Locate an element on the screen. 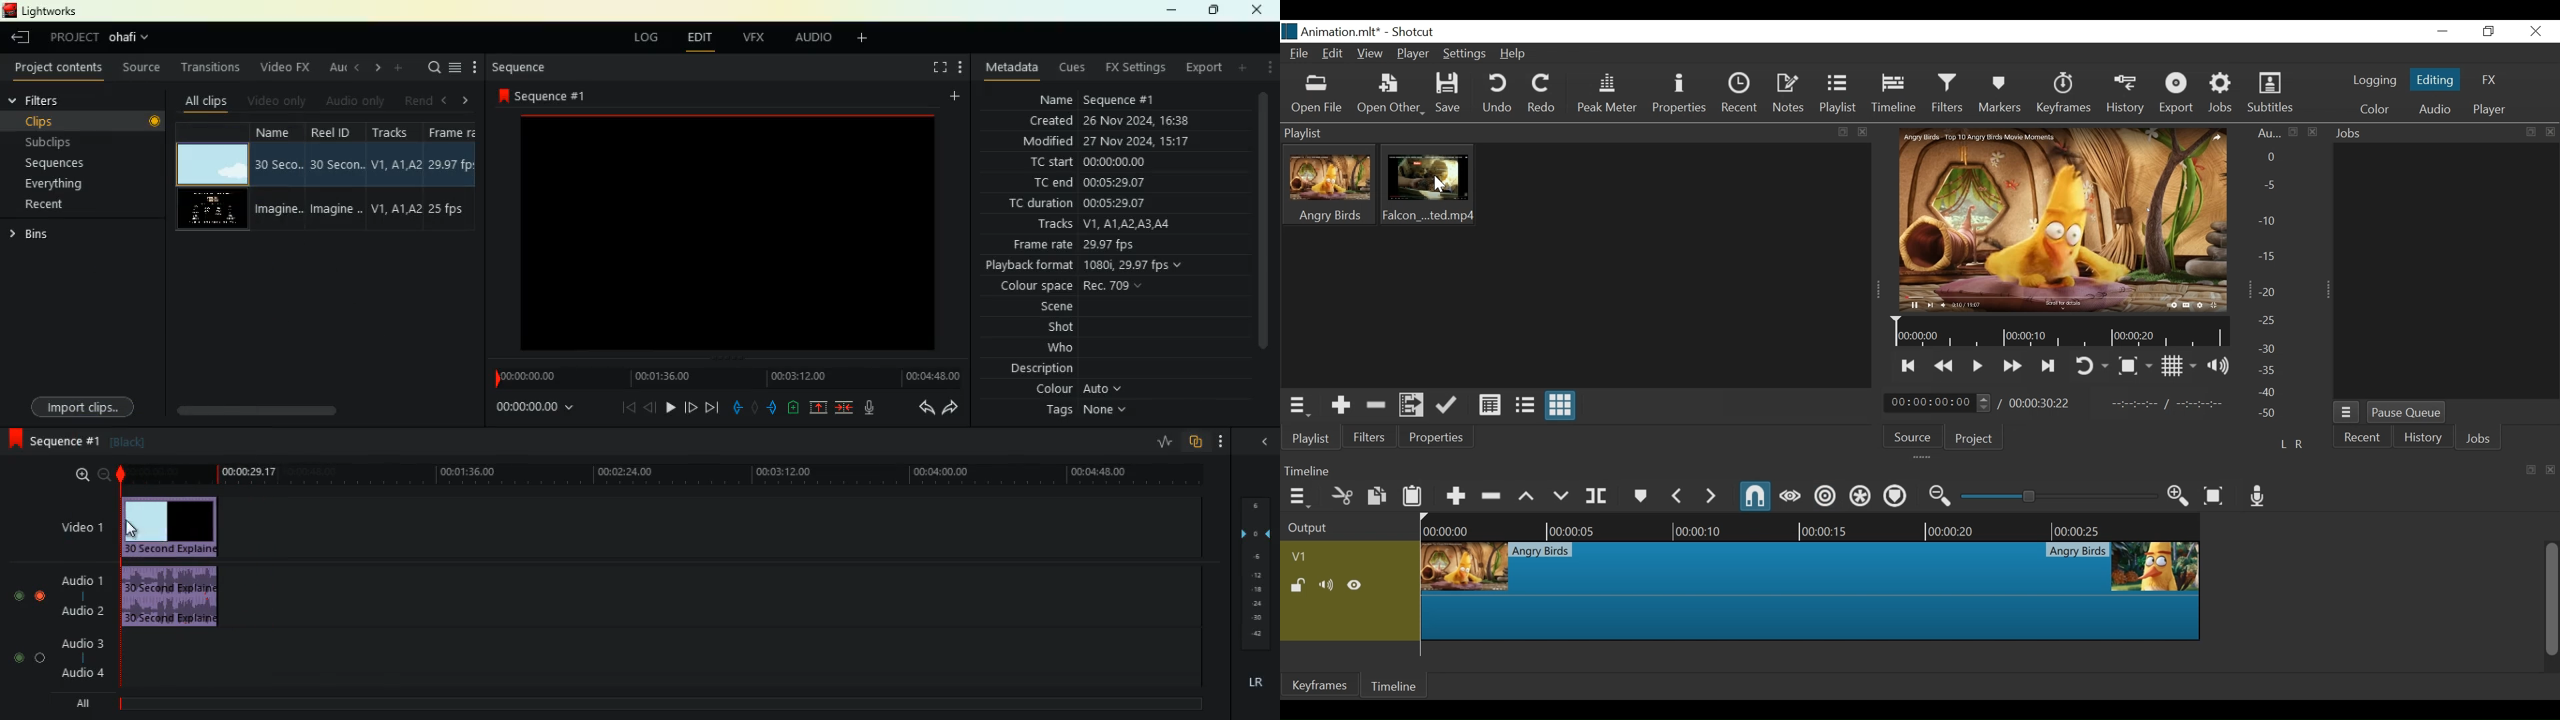 This screenshot has width=2576, height=728. mic is located at coordinates (873, 405).